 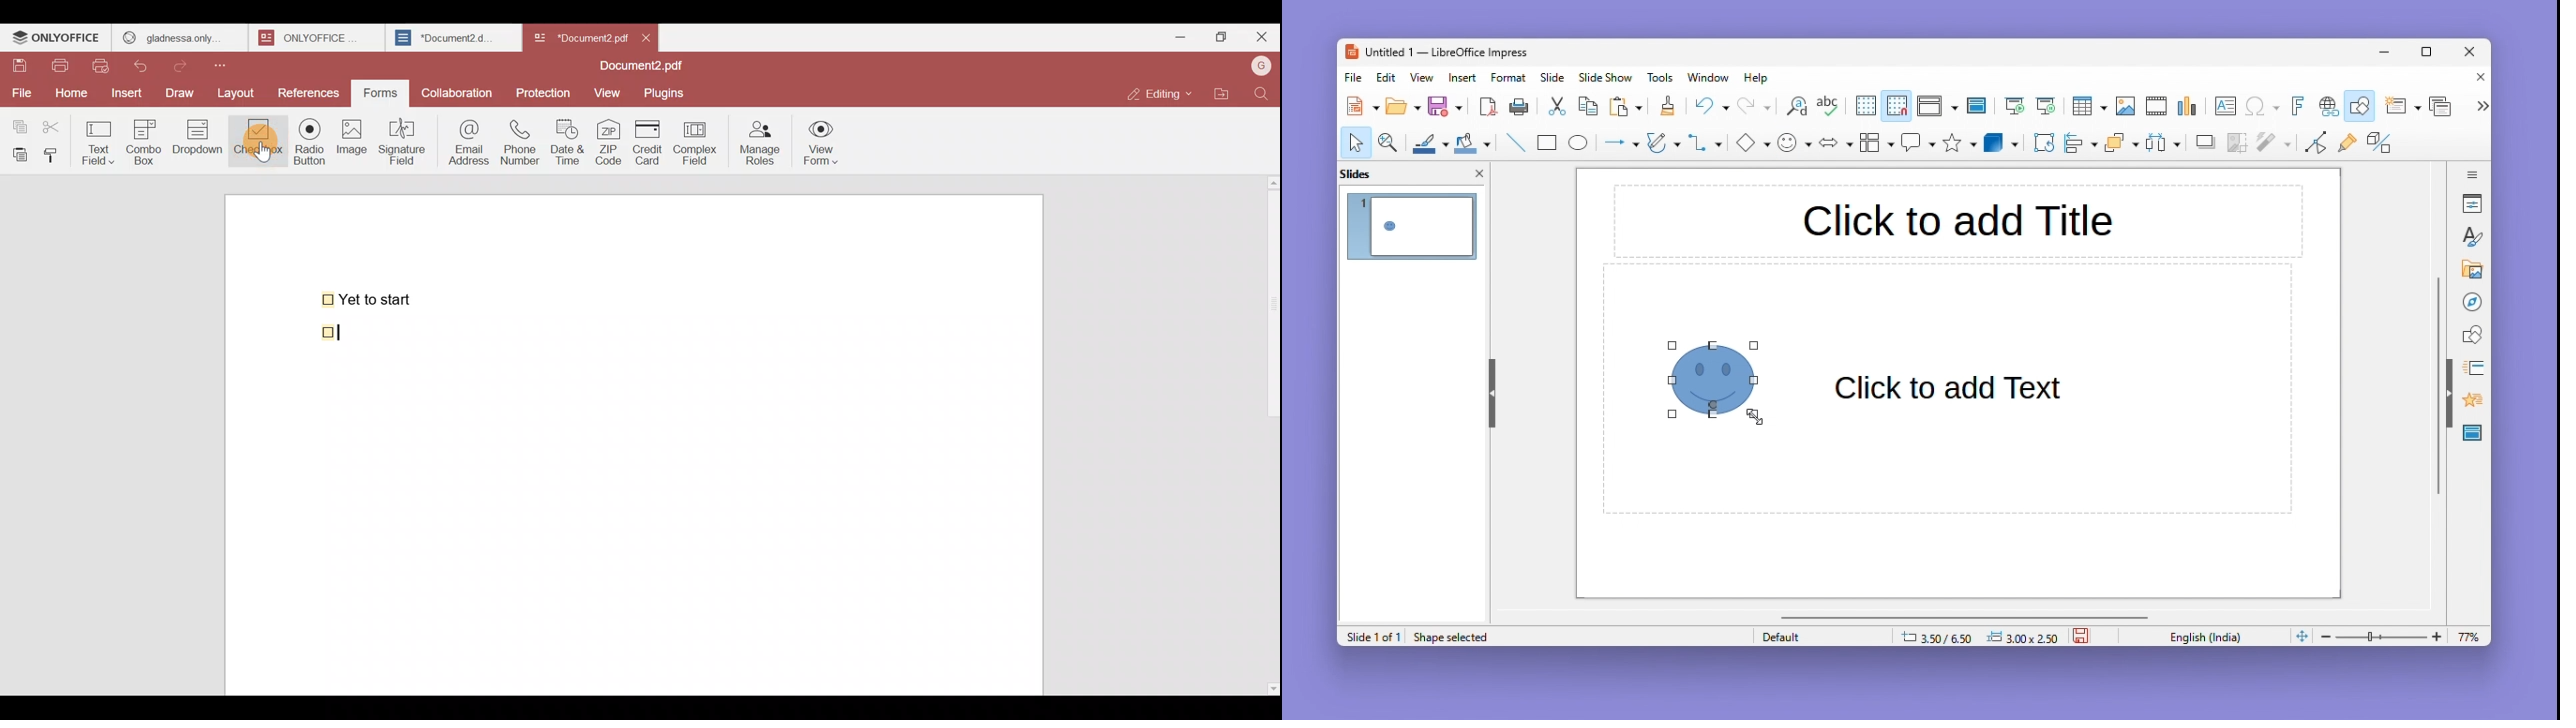 I want to click on Cut, so click(x=57, y=124).